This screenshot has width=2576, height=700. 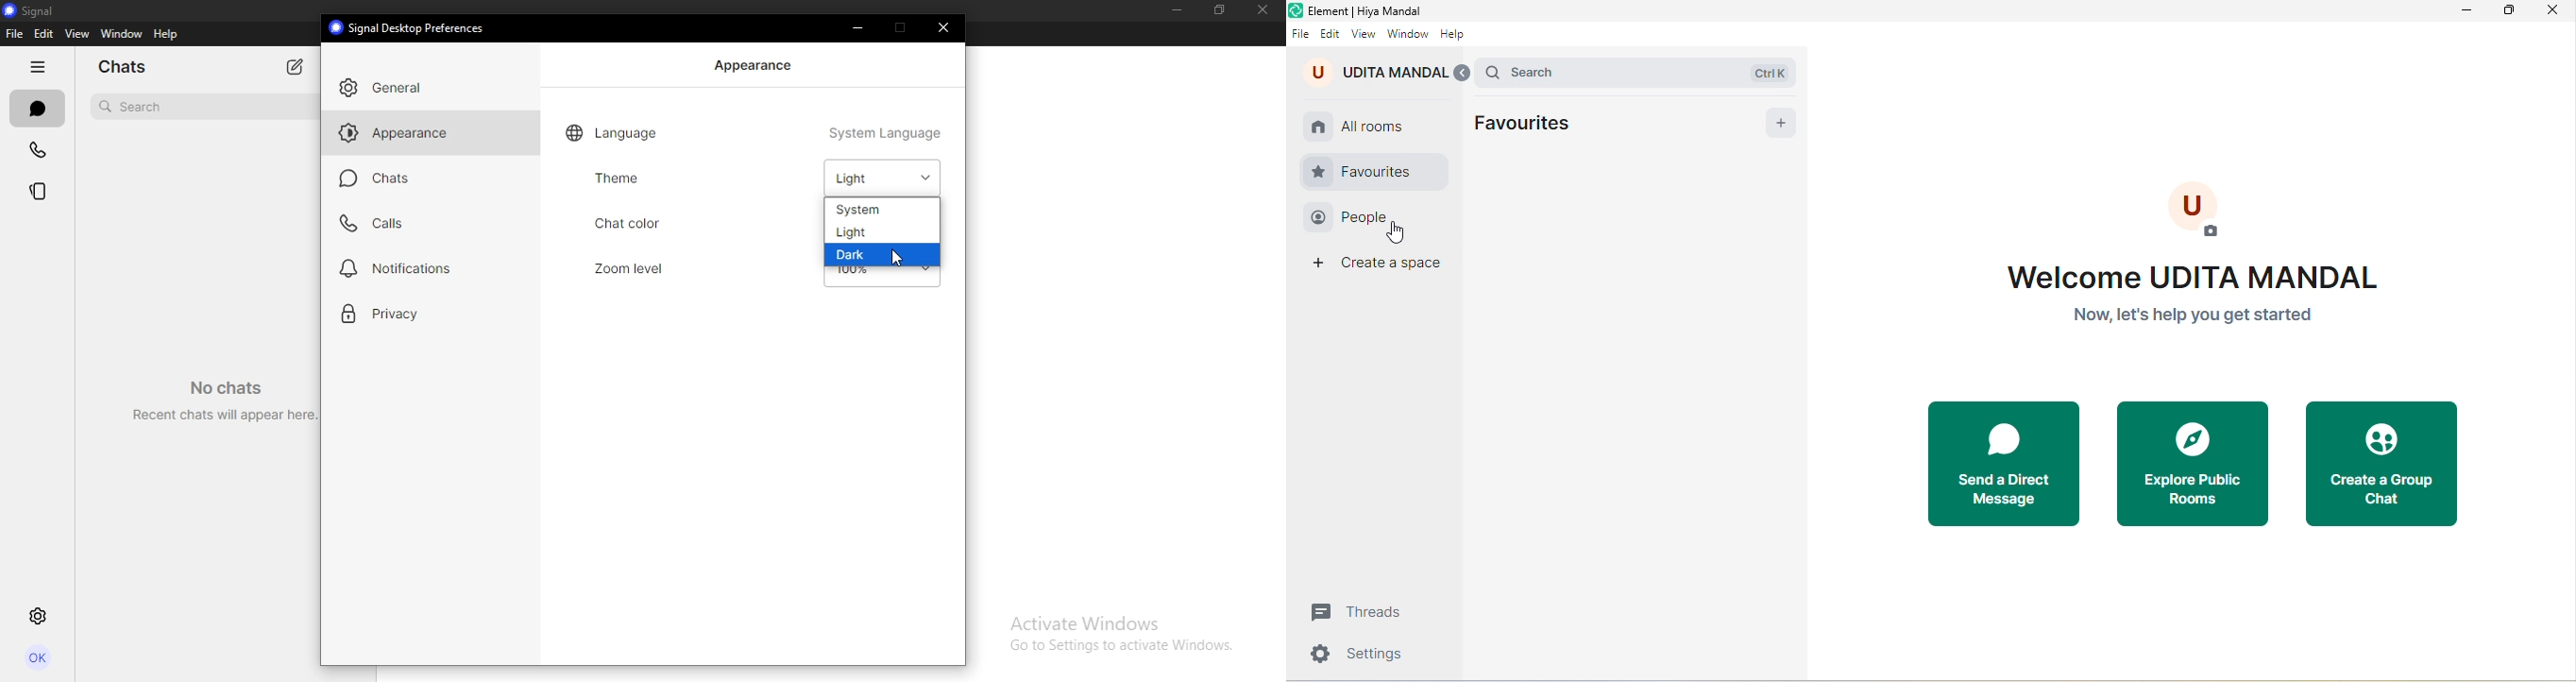 What do you see at coordinates (1300, 29) in the screenshot?
I see `file` at bounding box center [1300, 29].